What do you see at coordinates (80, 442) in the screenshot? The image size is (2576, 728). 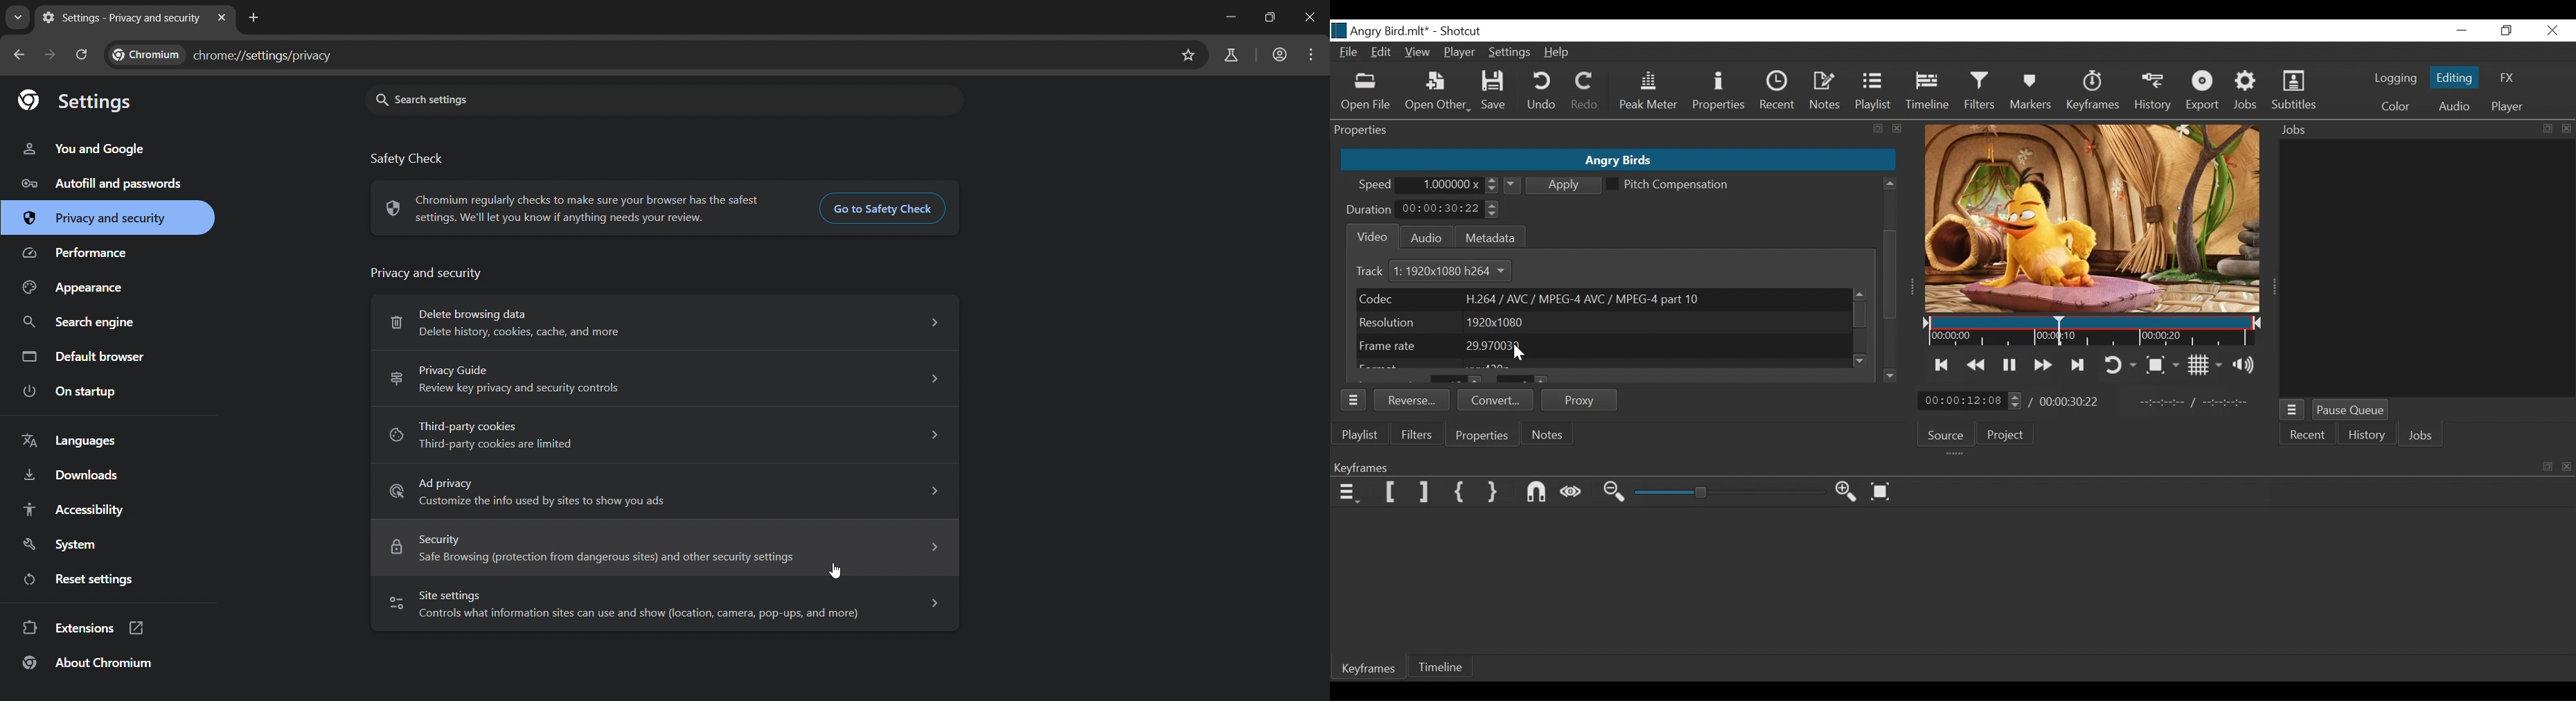 I see `languages` at bounding box center [80, 442].